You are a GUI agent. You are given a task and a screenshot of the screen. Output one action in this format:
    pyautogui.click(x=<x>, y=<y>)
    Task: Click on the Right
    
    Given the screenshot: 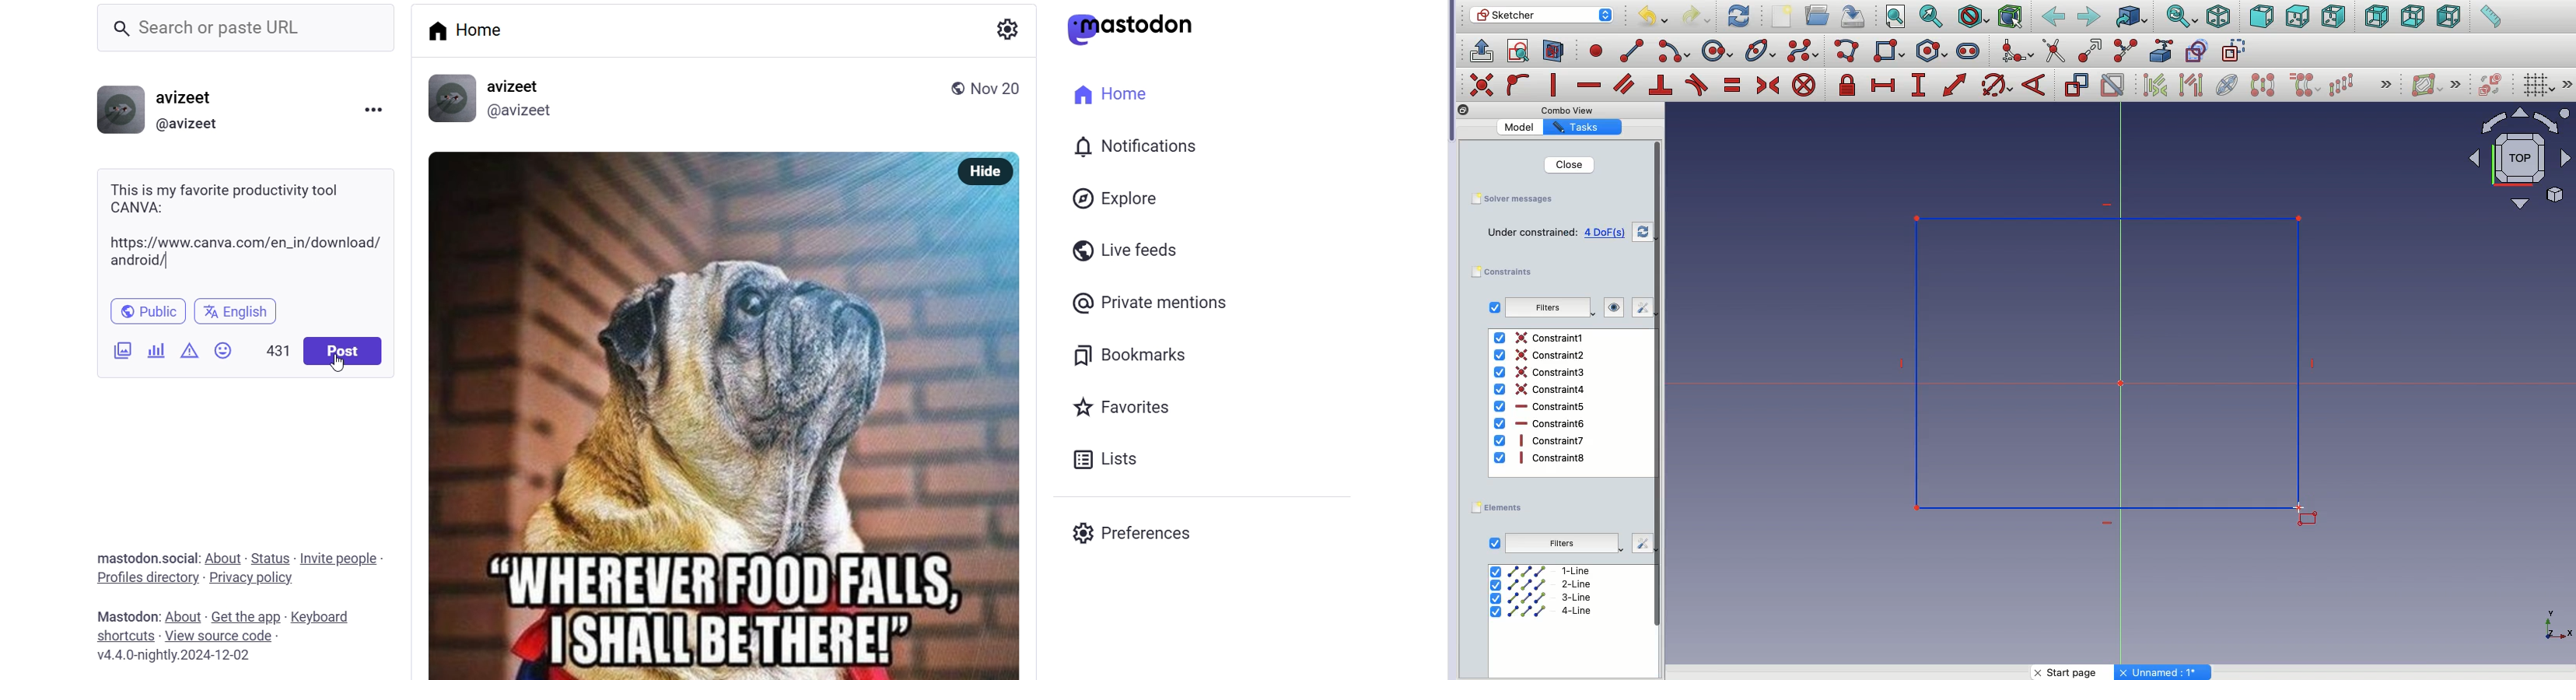 What is the action you would take?
    pyautogui.click(x=2336, y=16)
    